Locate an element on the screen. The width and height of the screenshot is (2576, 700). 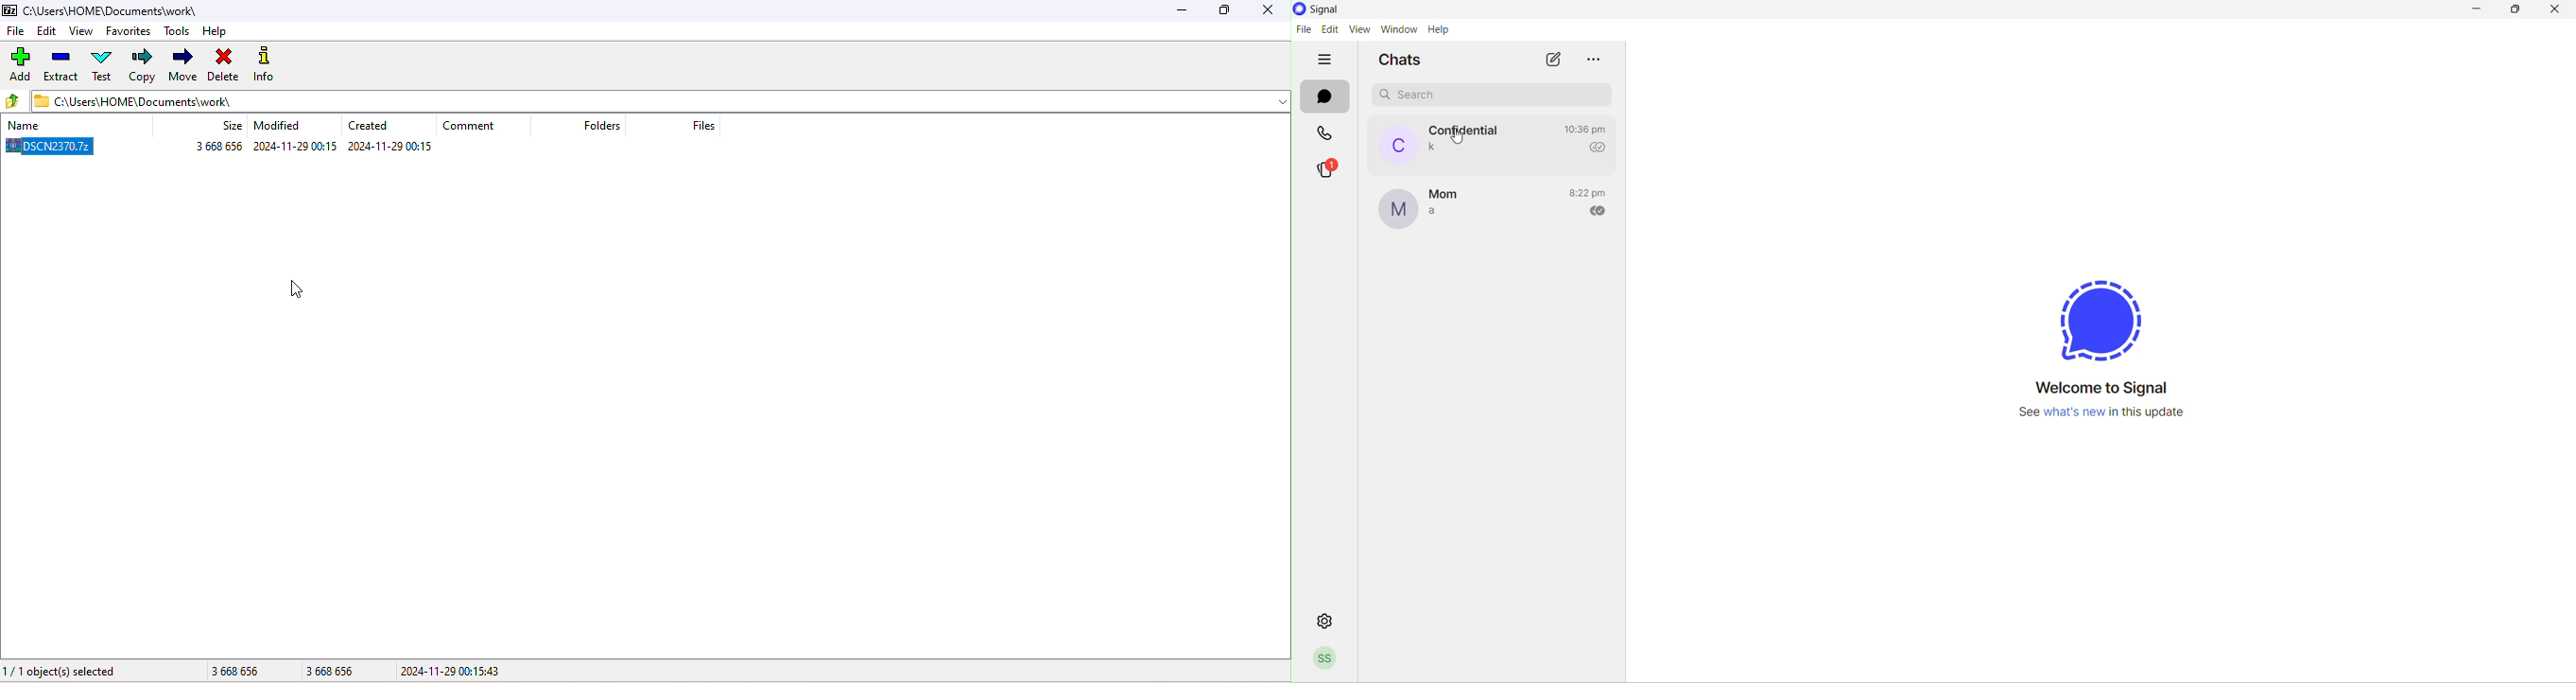
contact name is located at coordinates (1467, 131).